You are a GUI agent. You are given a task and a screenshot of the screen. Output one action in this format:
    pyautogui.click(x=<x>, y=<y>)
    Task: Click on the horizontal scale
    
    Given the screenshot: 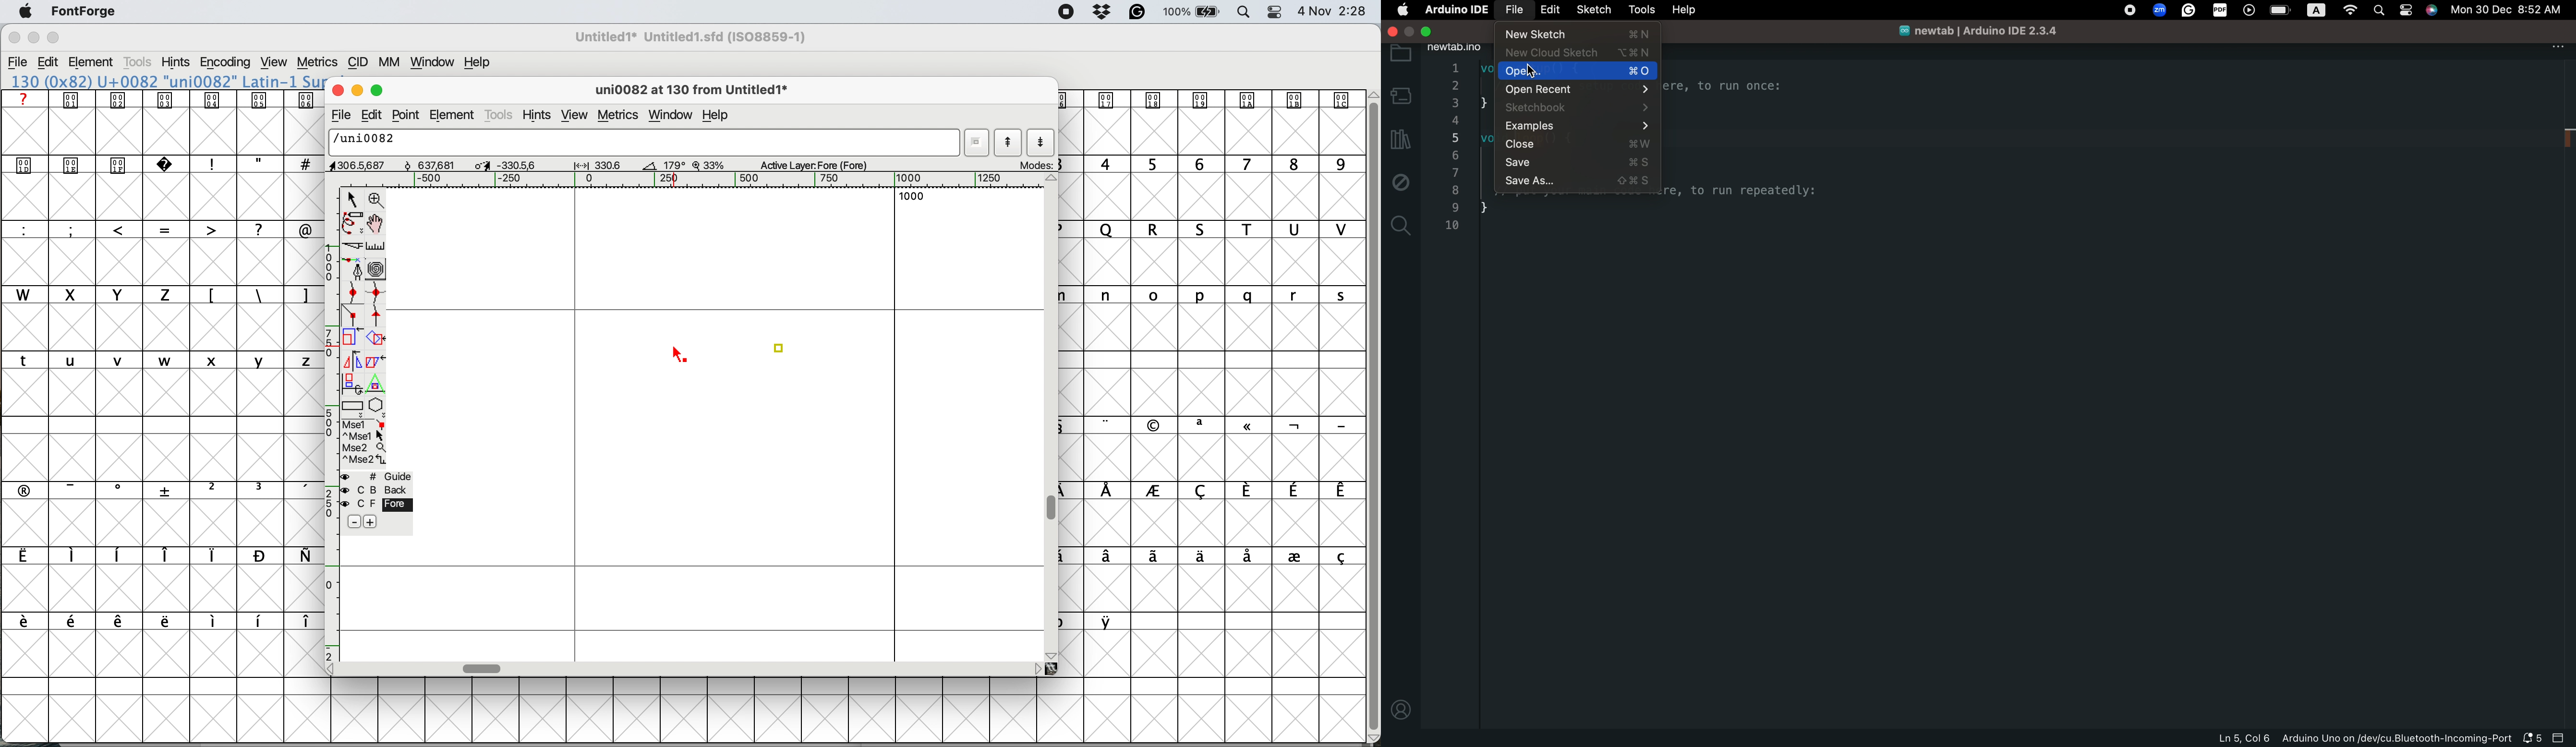 What is the action you would take?
    pyautogui.click(x=707, y=180)
    